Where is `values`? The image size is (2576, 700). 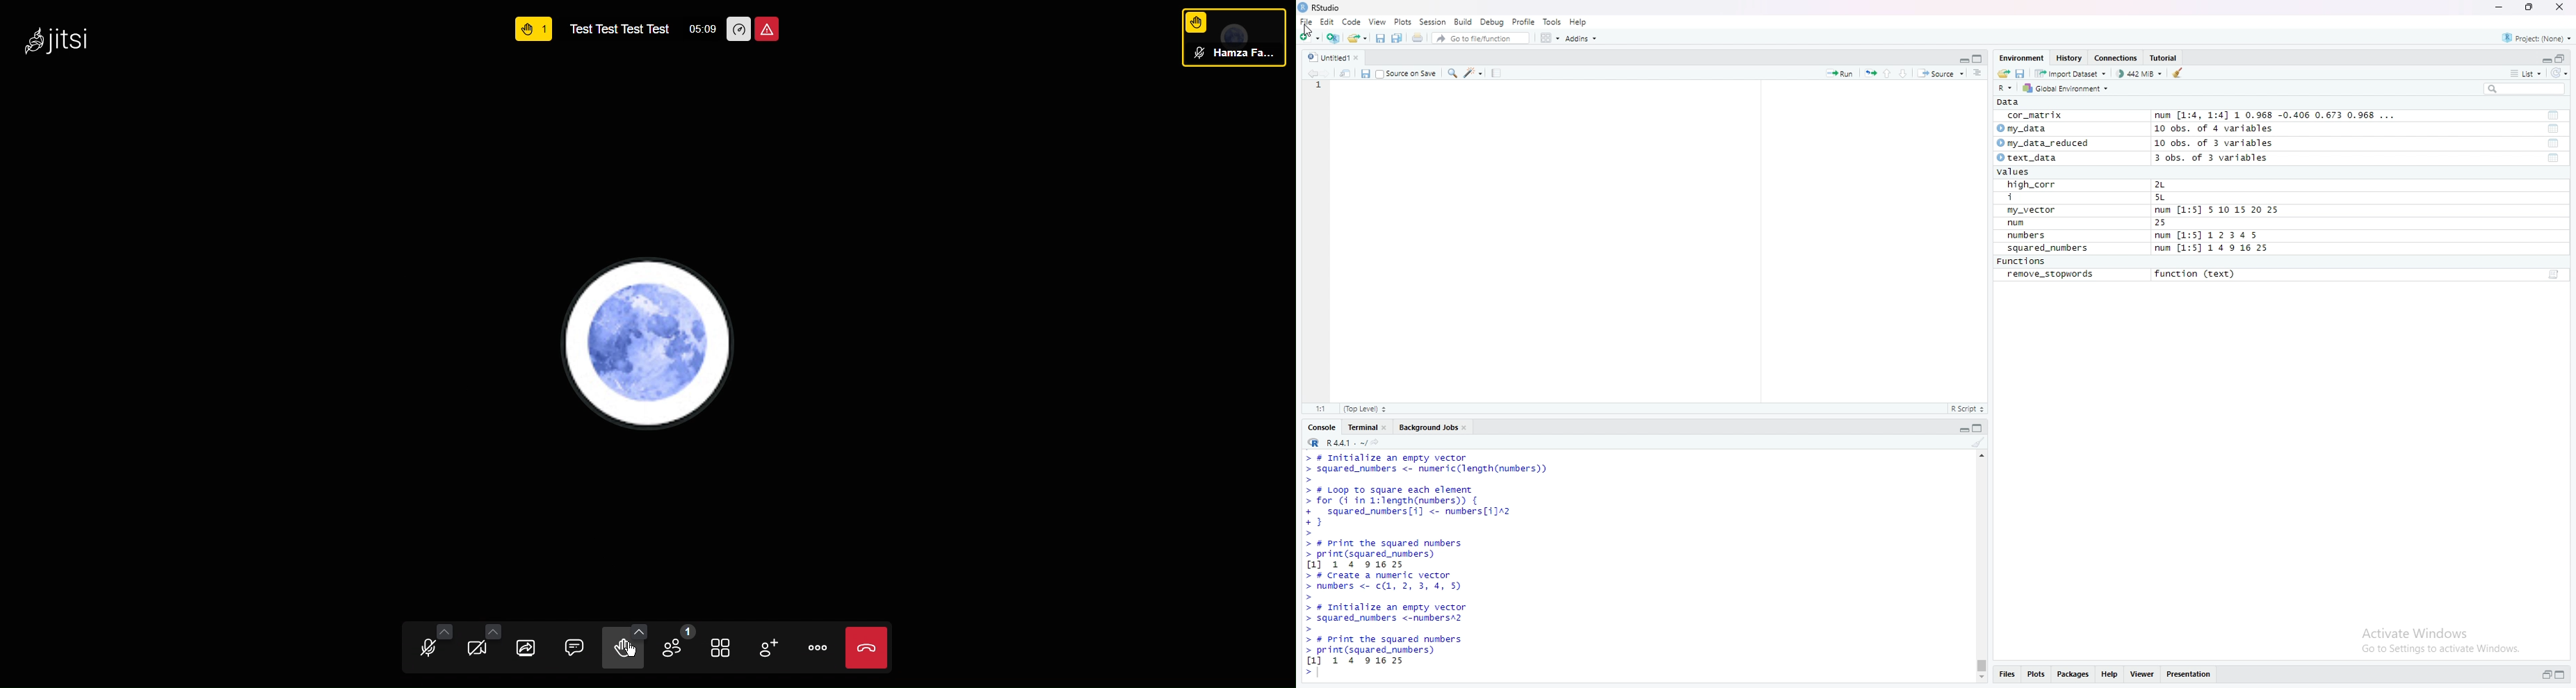 values is located at coordinates (2022, 172).